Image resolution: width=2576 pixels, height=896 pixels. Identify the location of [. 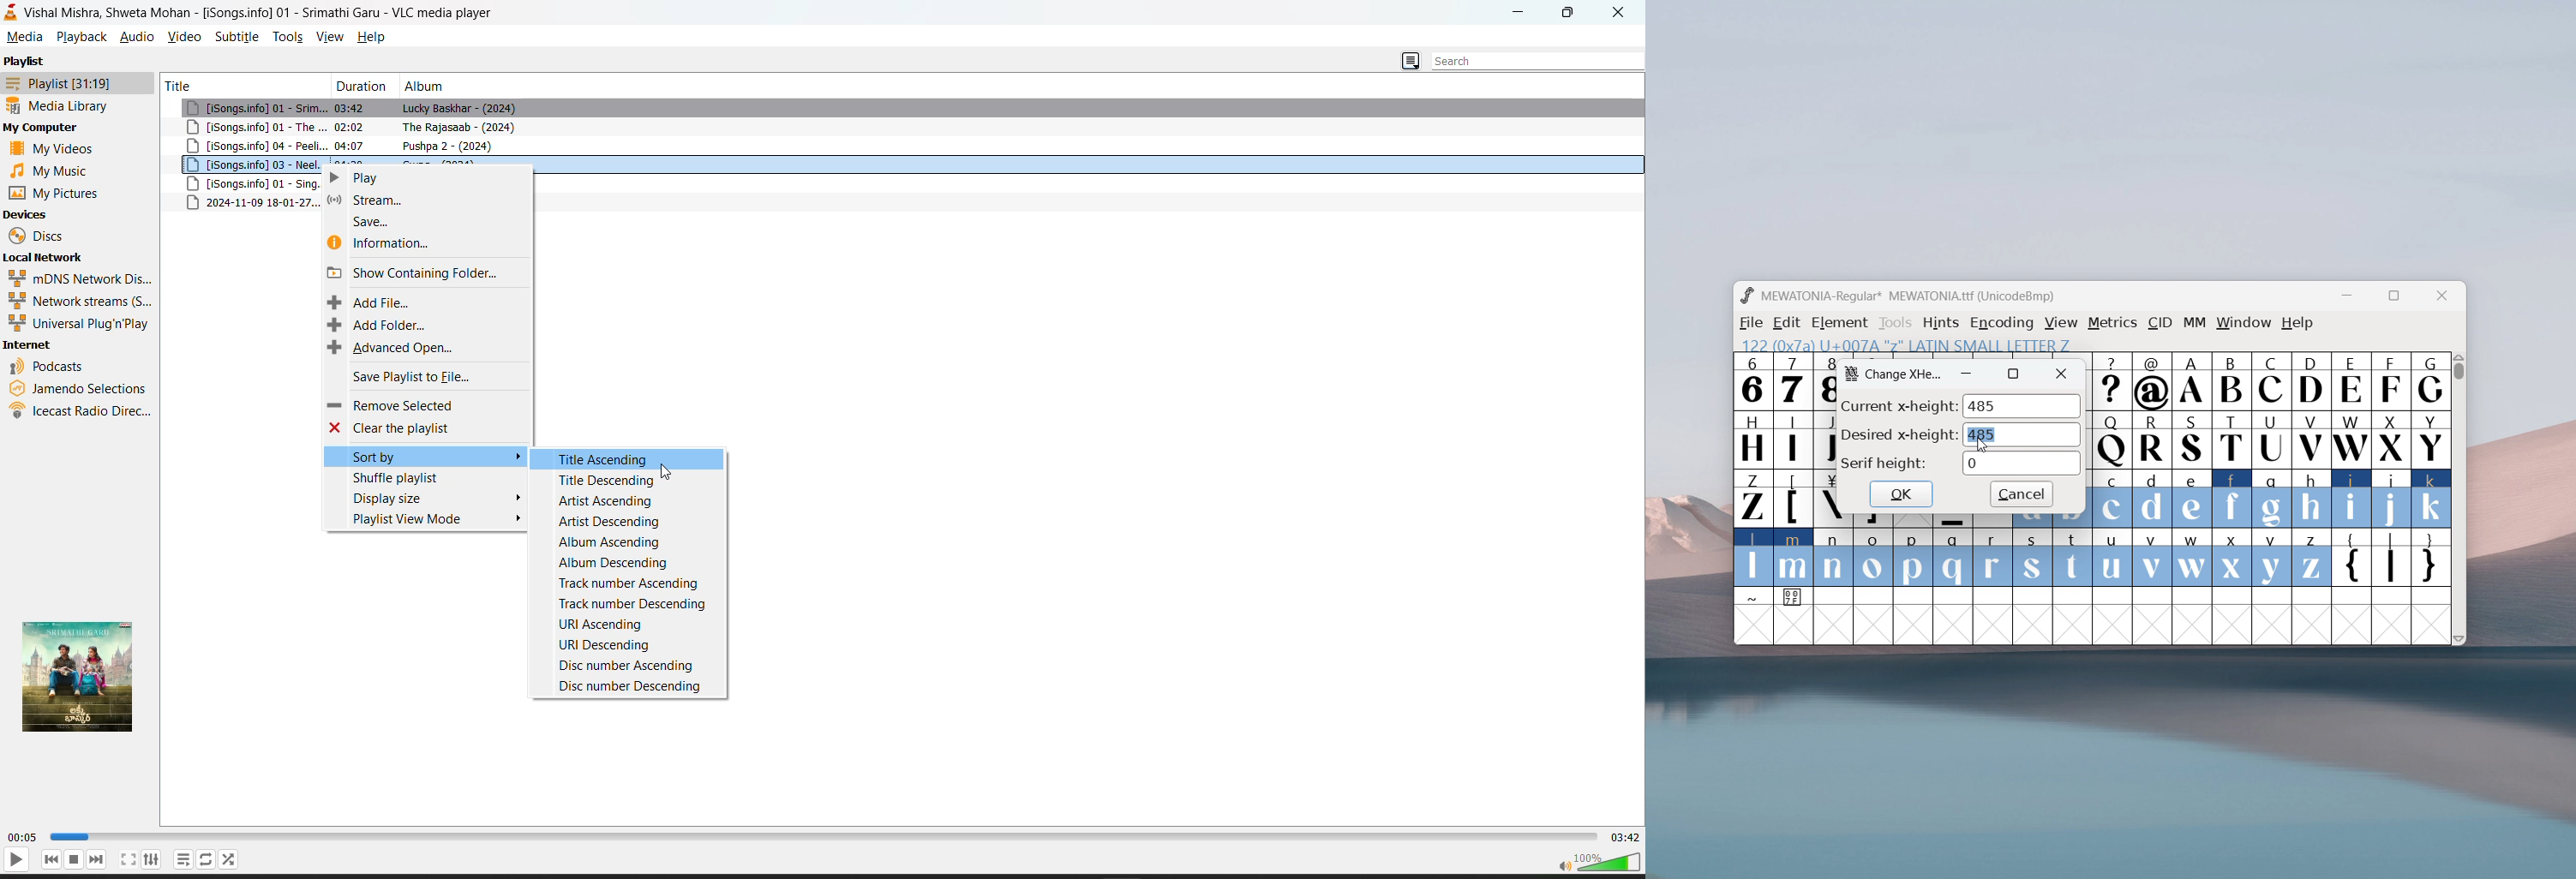
(1794, 499).